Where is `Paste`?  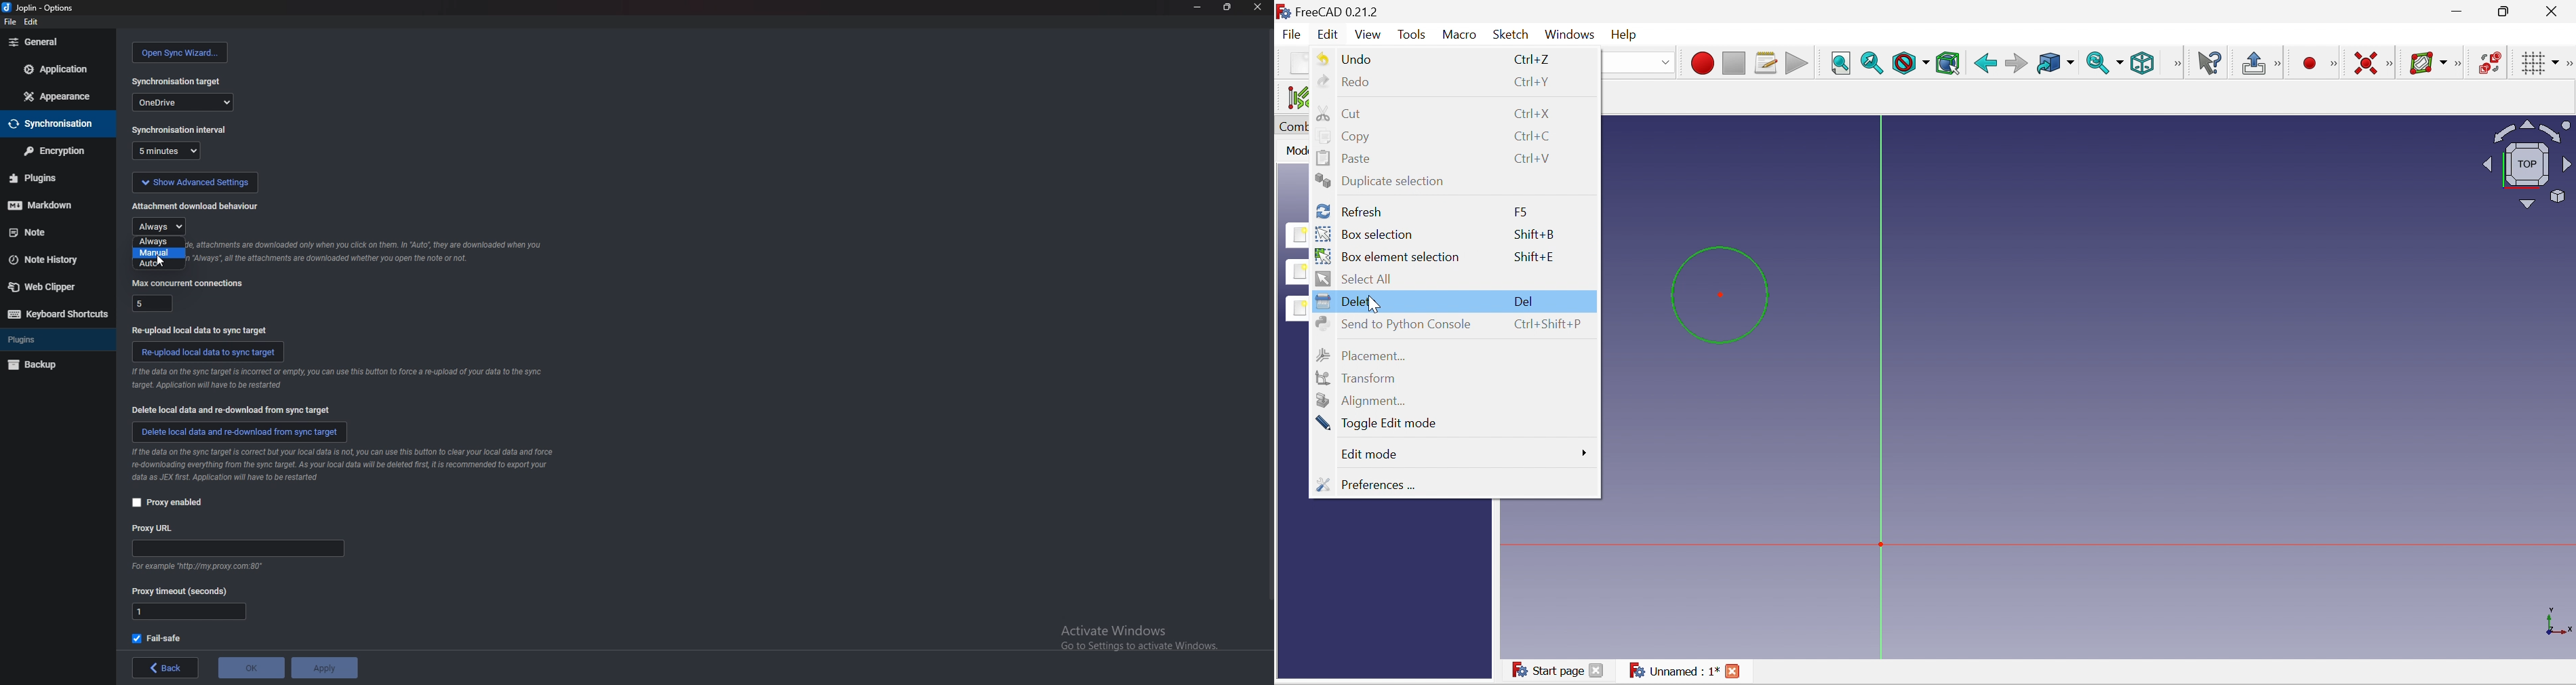
Paste is located at coordinates (1345, 157).